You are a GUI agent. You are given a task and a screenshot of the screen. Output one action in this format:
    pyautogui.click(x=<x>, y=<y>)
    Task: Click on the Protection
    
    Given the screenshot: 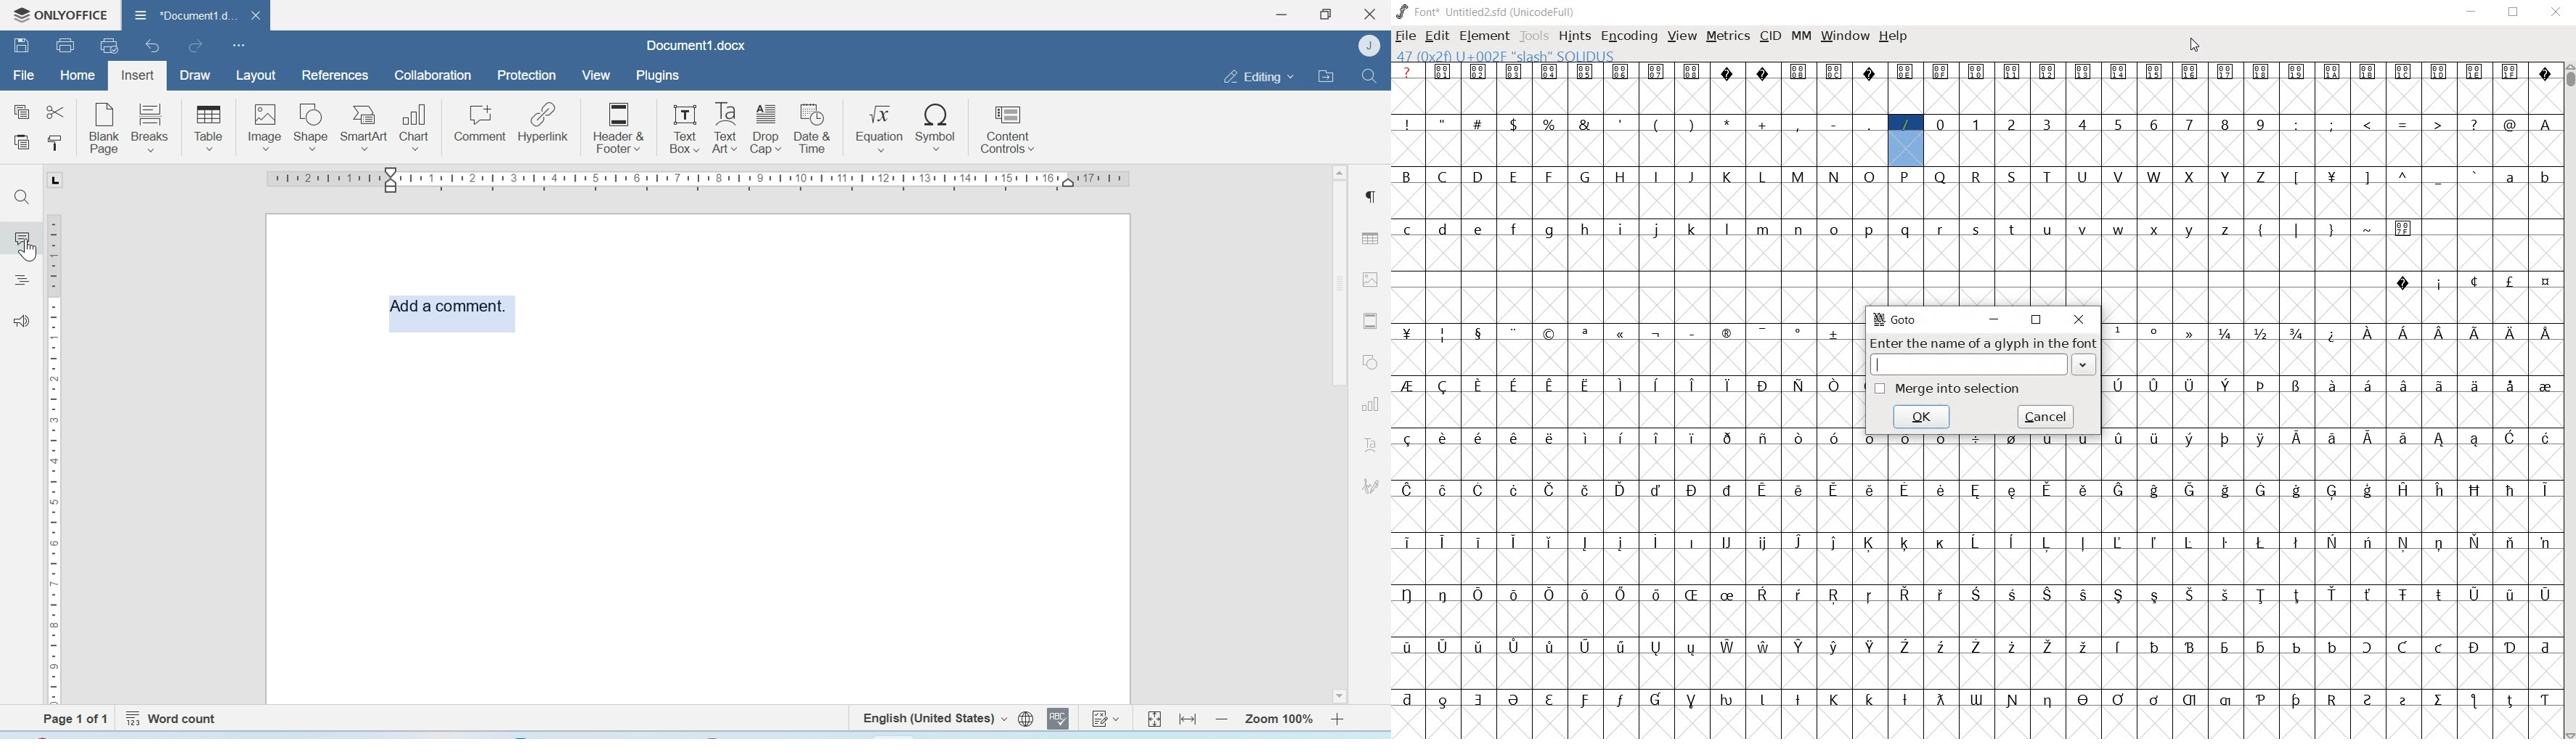 What is the action you would take?
    pyautogui.click(x=527, y=76)
    